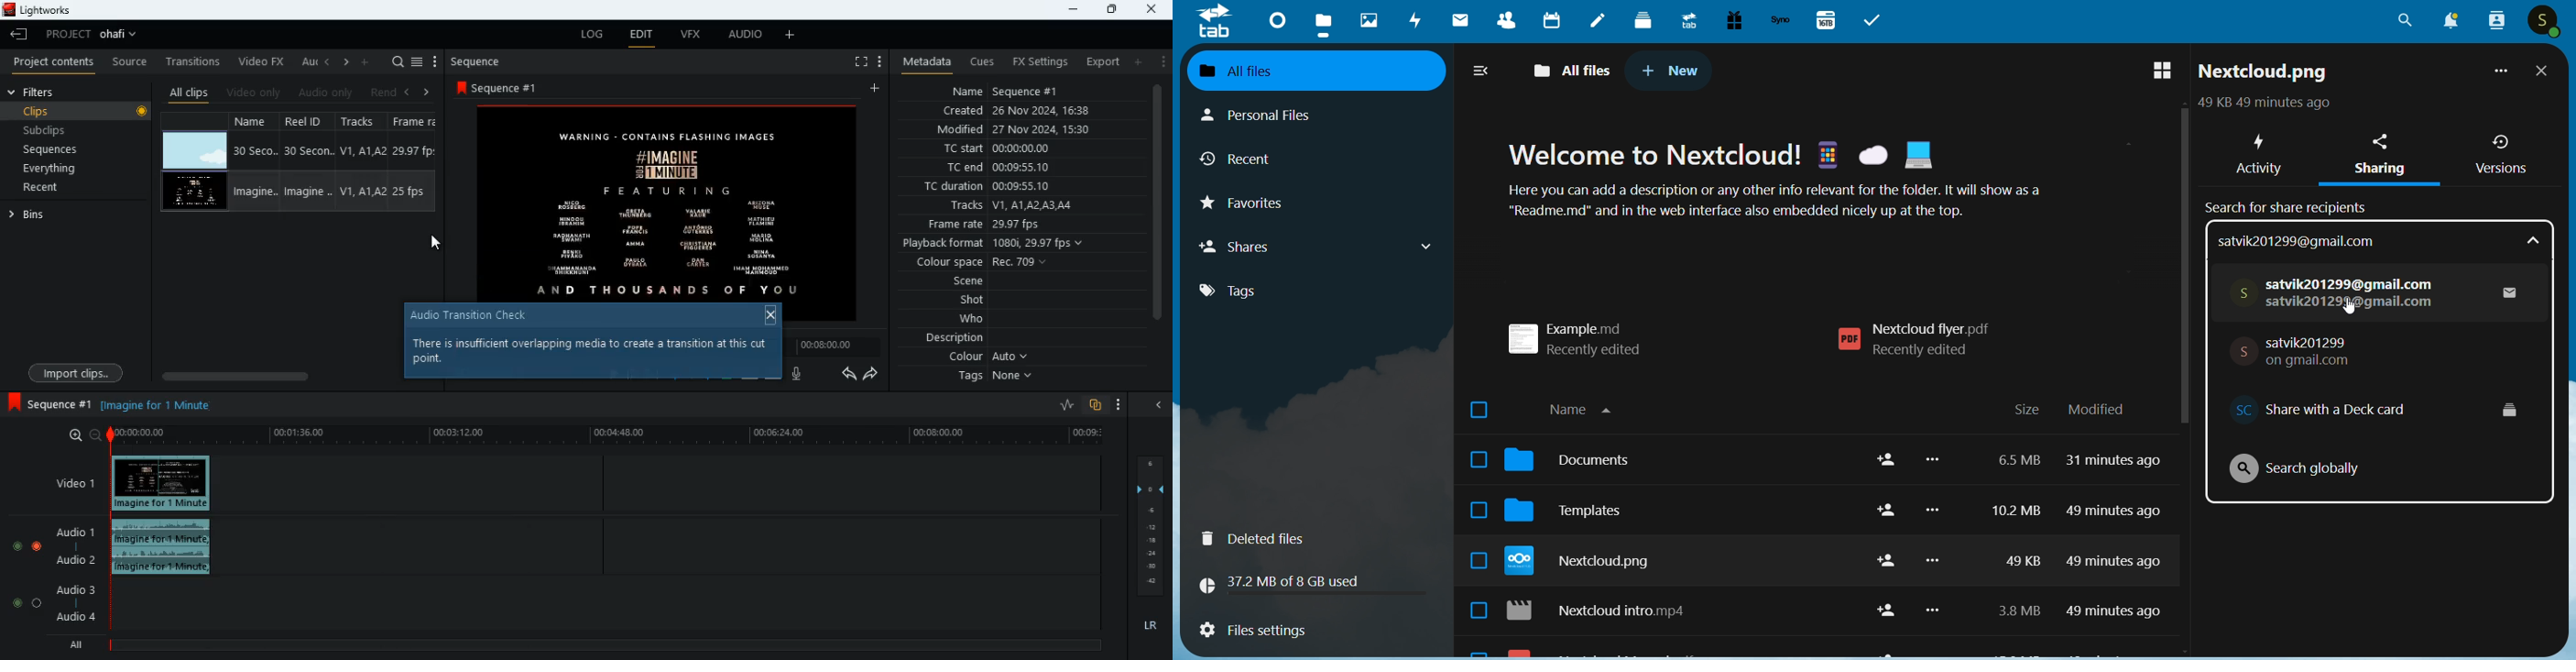 The height and width of the screenshot is (672, 2576). Describe the element at coordinates (2495, 20) in the screenshot. I see `people` at that location.